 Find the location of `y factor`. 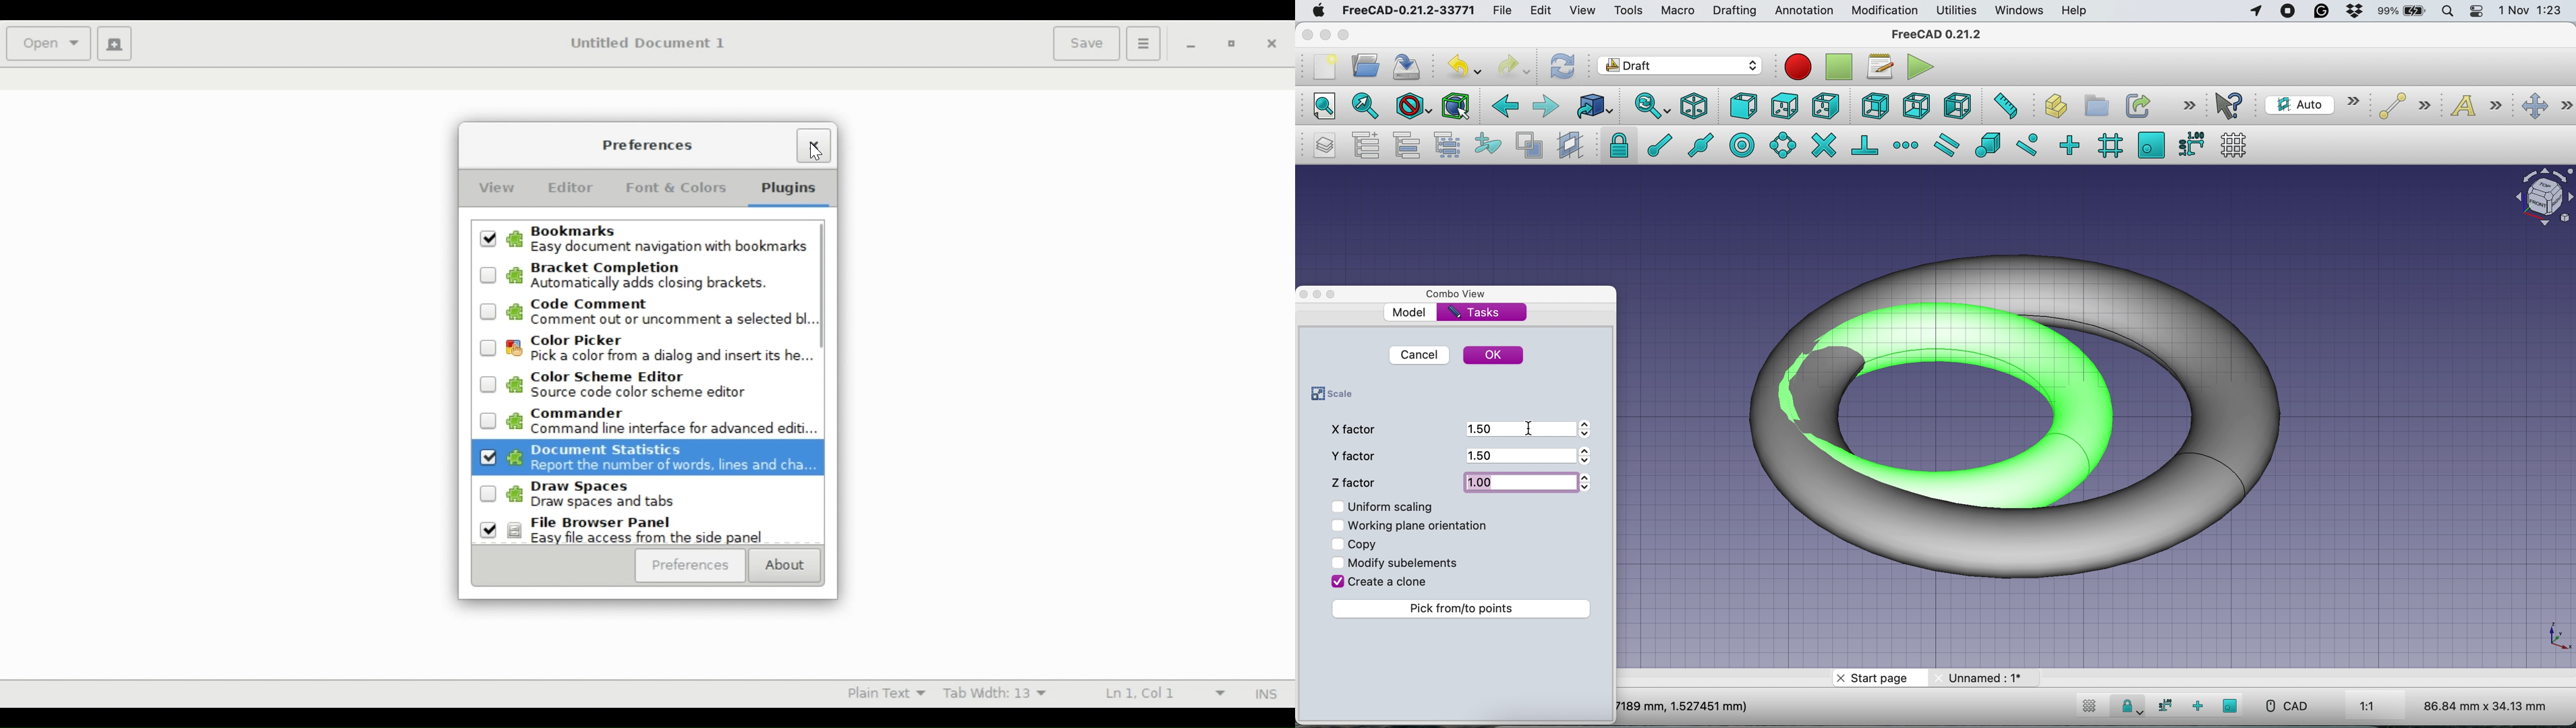

y factor is located at coordinates (1357, 456).